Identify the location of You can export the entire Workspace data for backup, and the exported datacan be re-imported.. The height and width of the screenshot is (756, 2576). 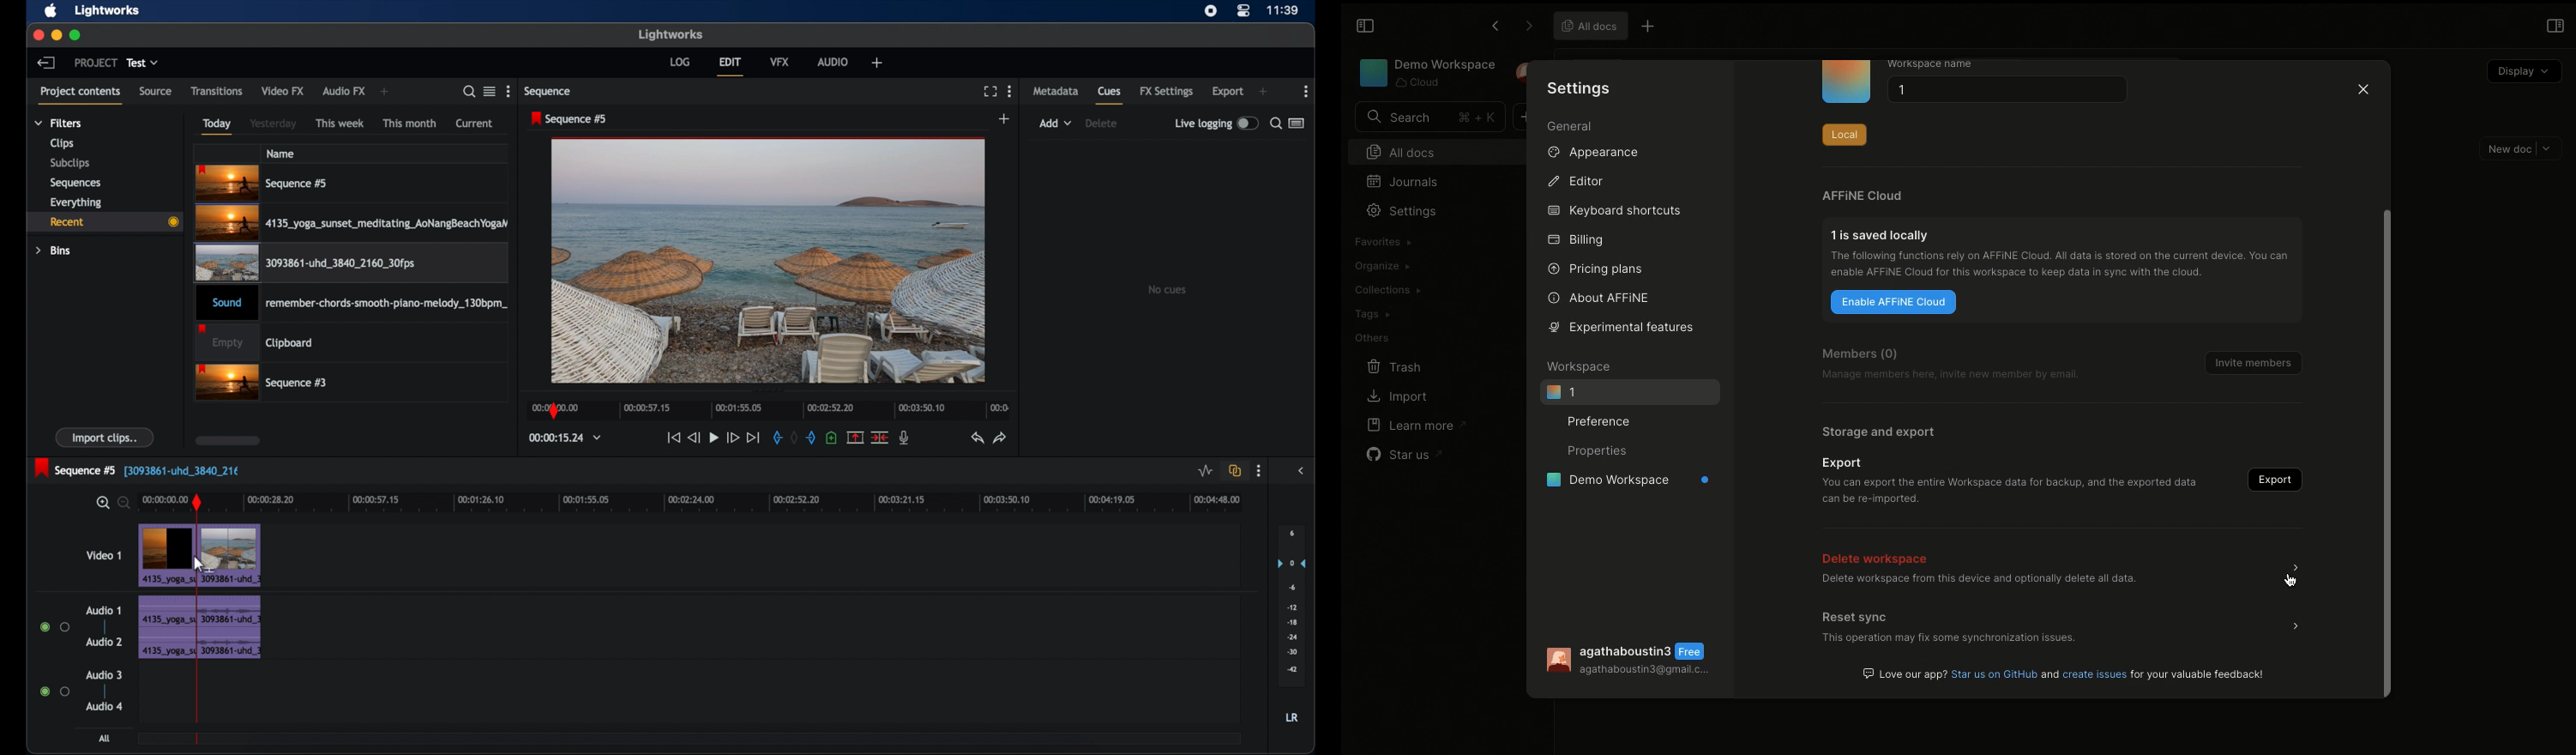
(2009, 489).